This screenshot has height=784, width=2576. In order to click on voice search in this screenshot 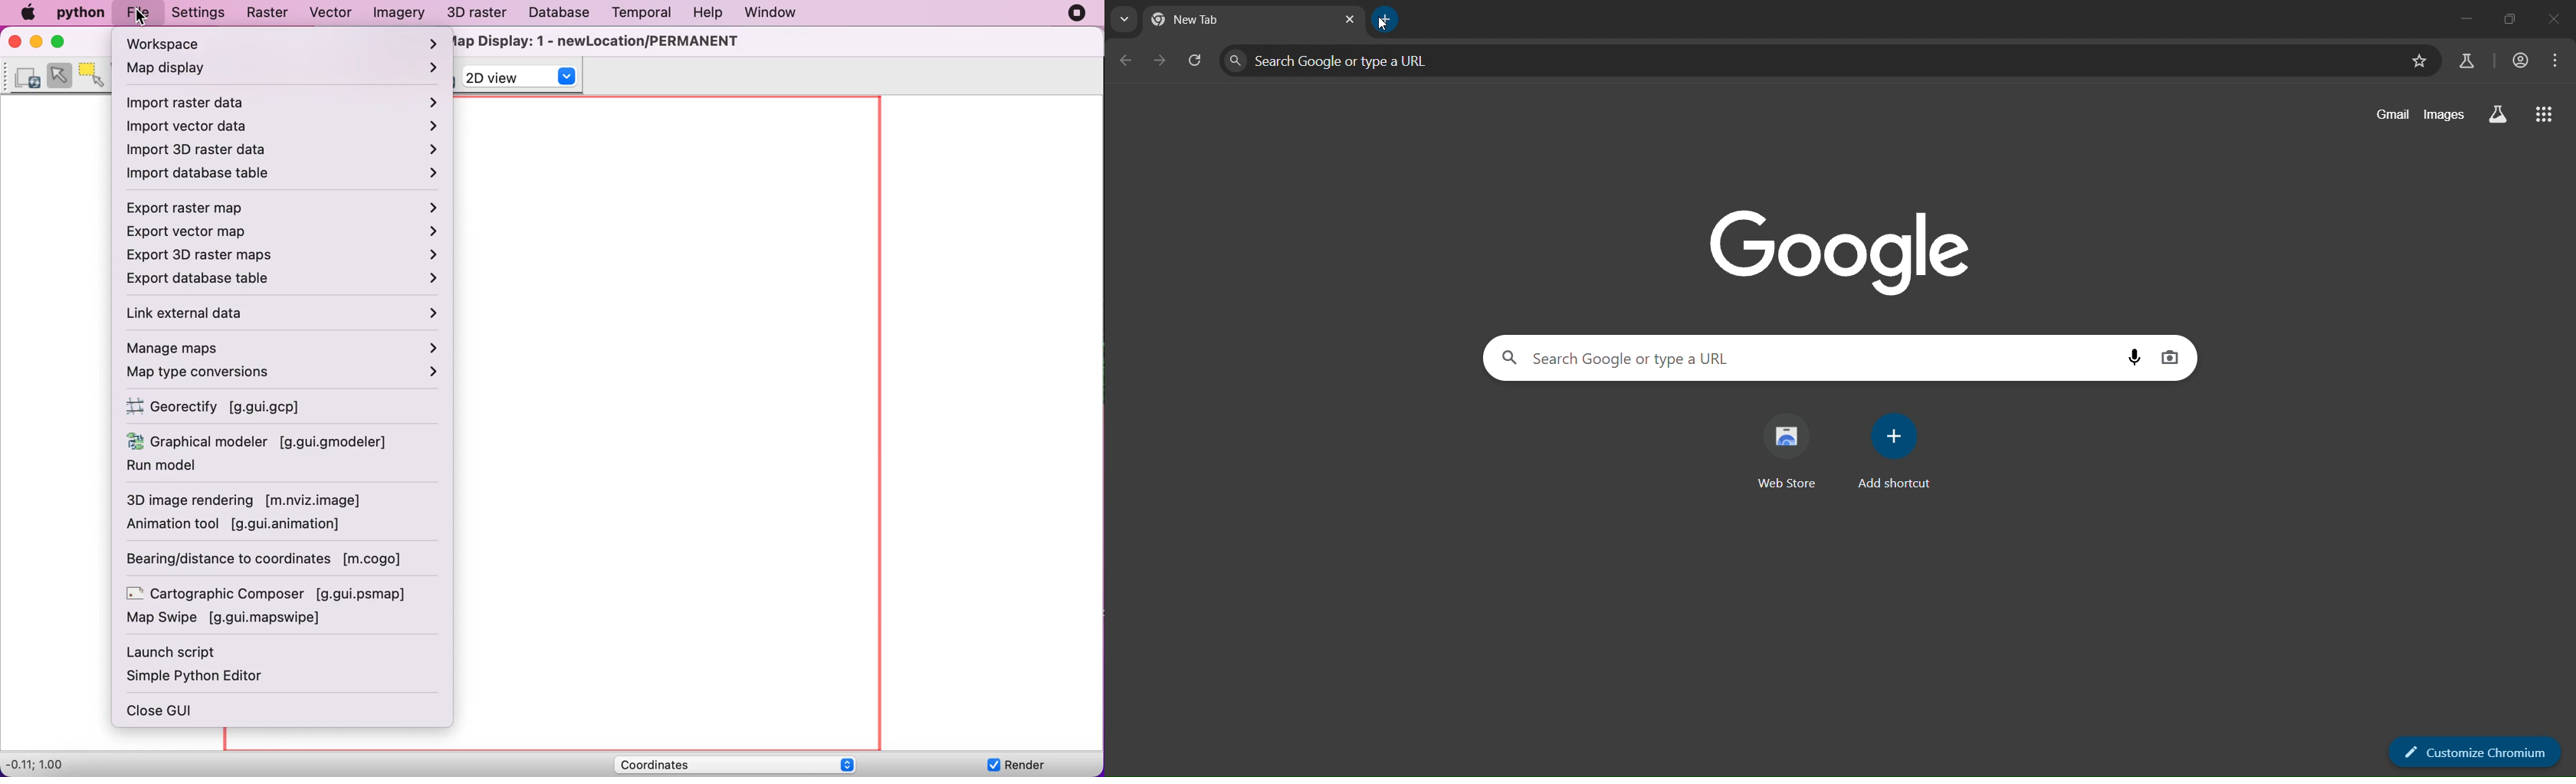, I will do `click(2133, 357)`.